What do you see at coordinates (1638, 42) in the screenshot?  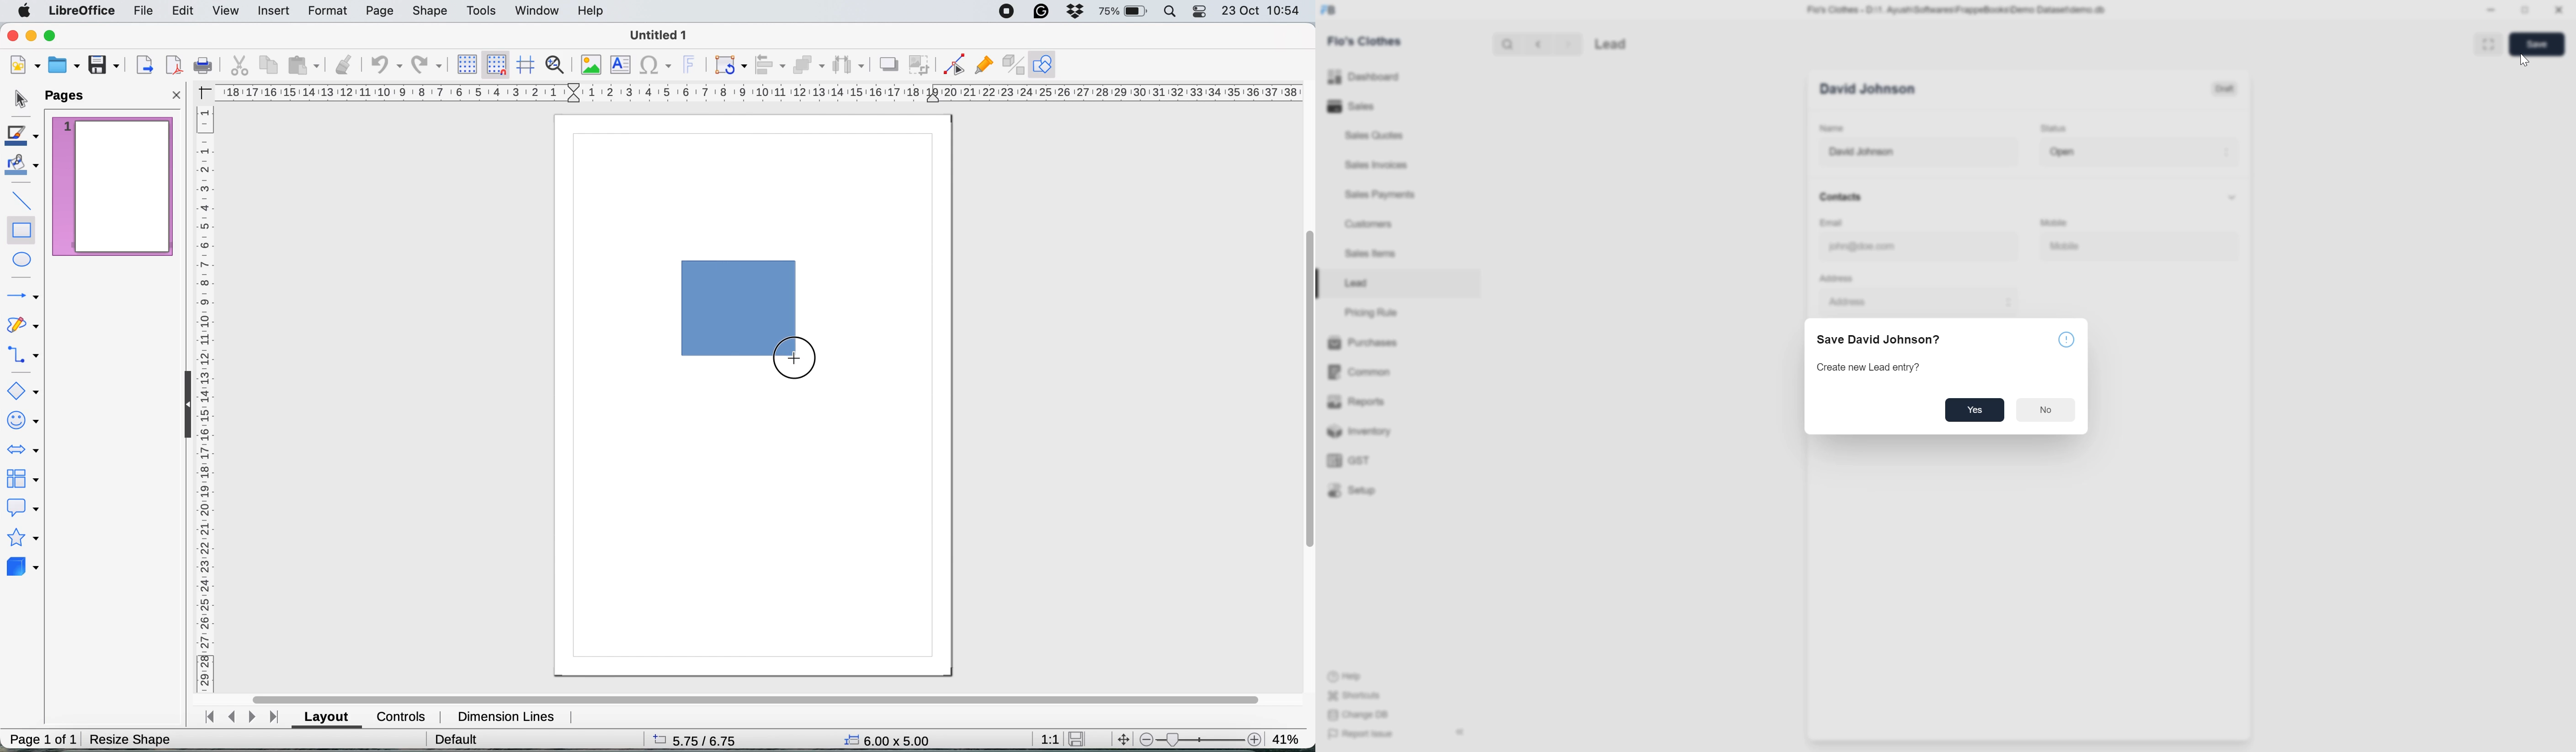 I see `Lead` at bounding box center [1638, 42].